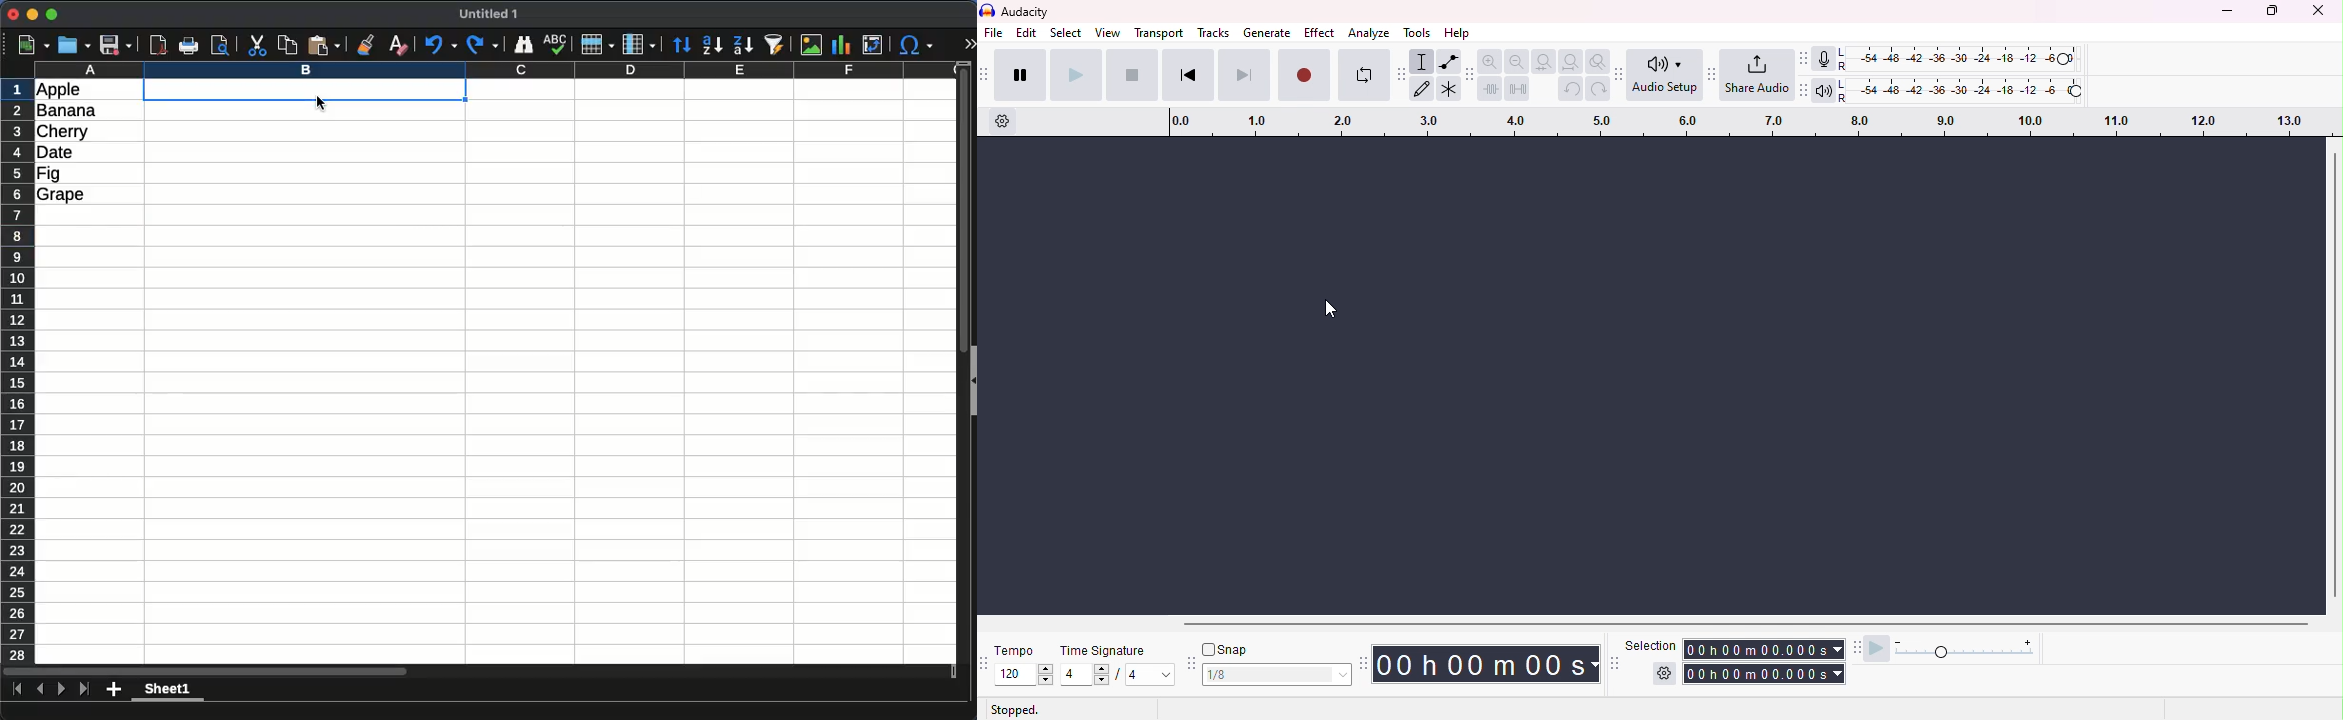  What do you see at coordinates (1805, 88) in the screenshot?
I see `playback meter tool bar` at bounding box center [1805, 88].